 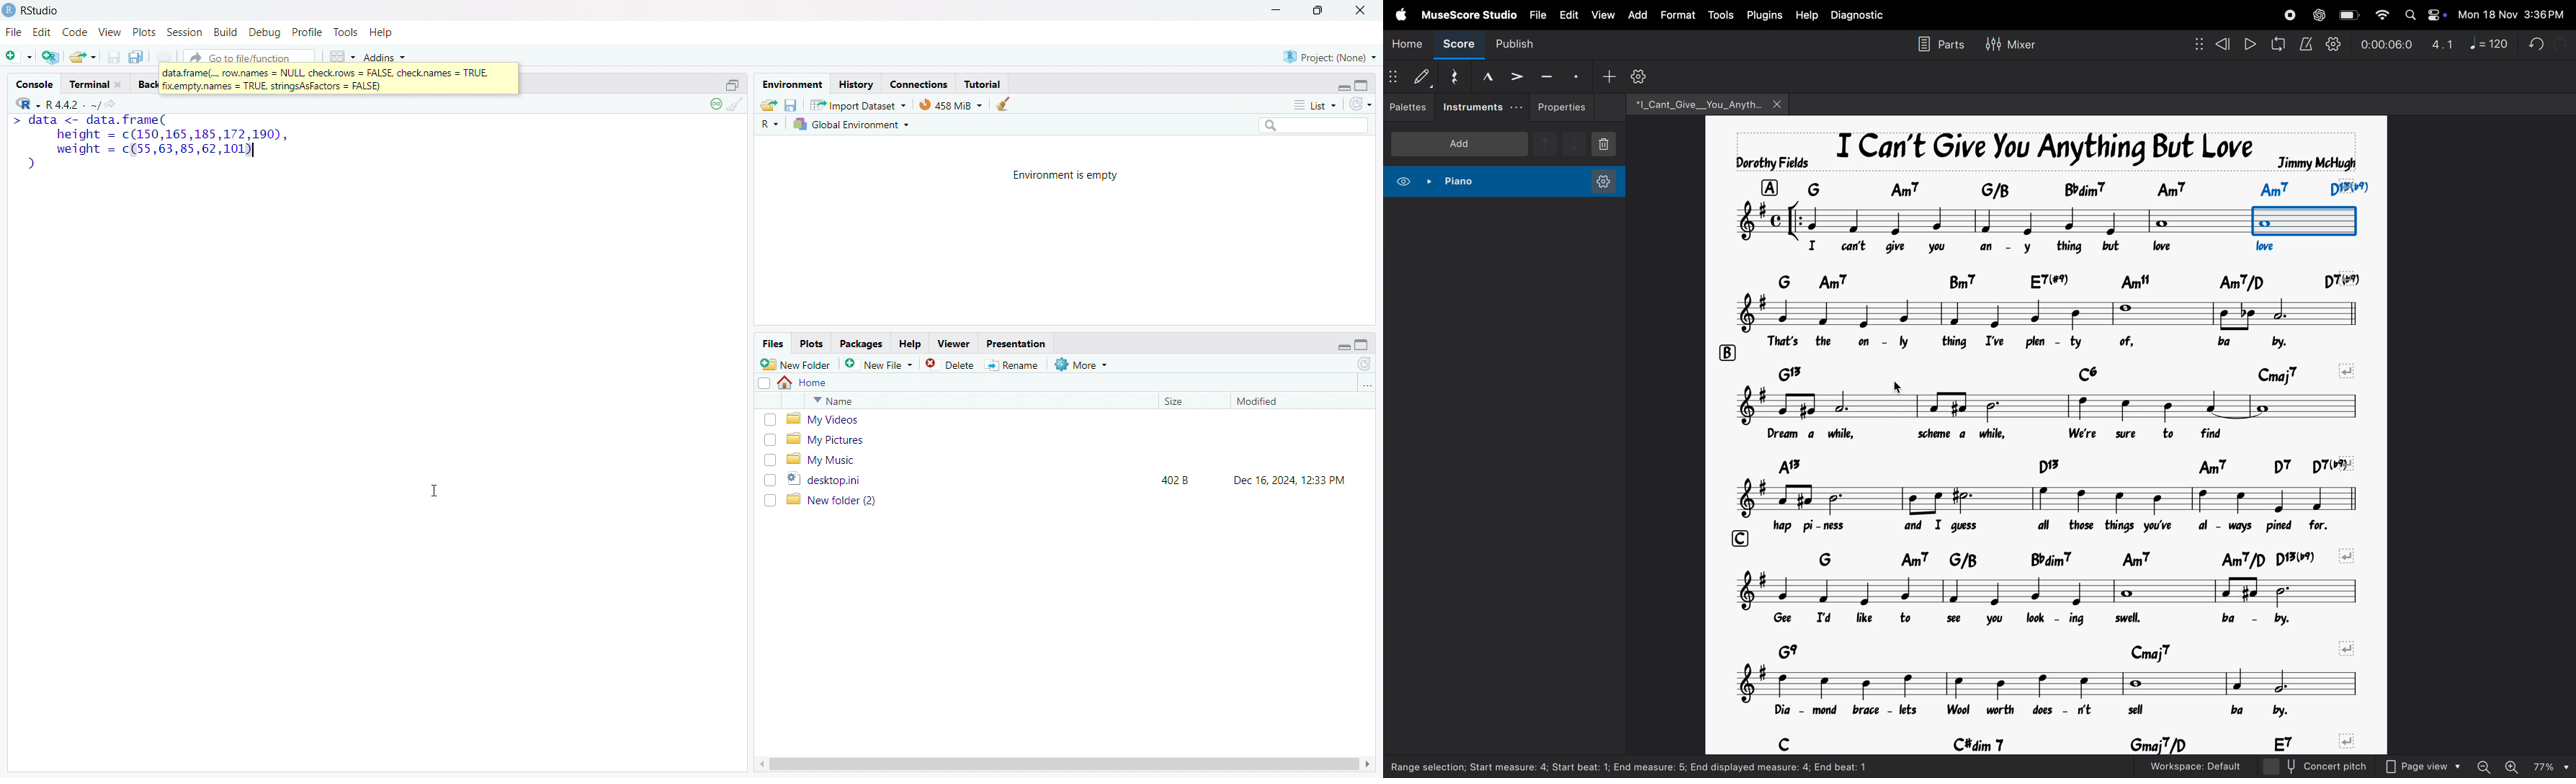 What do you see at coordinates (155, 151) in the screenshot?
I see `weight = c(55,63,85,62,101)` at bounding box center [155, 151].